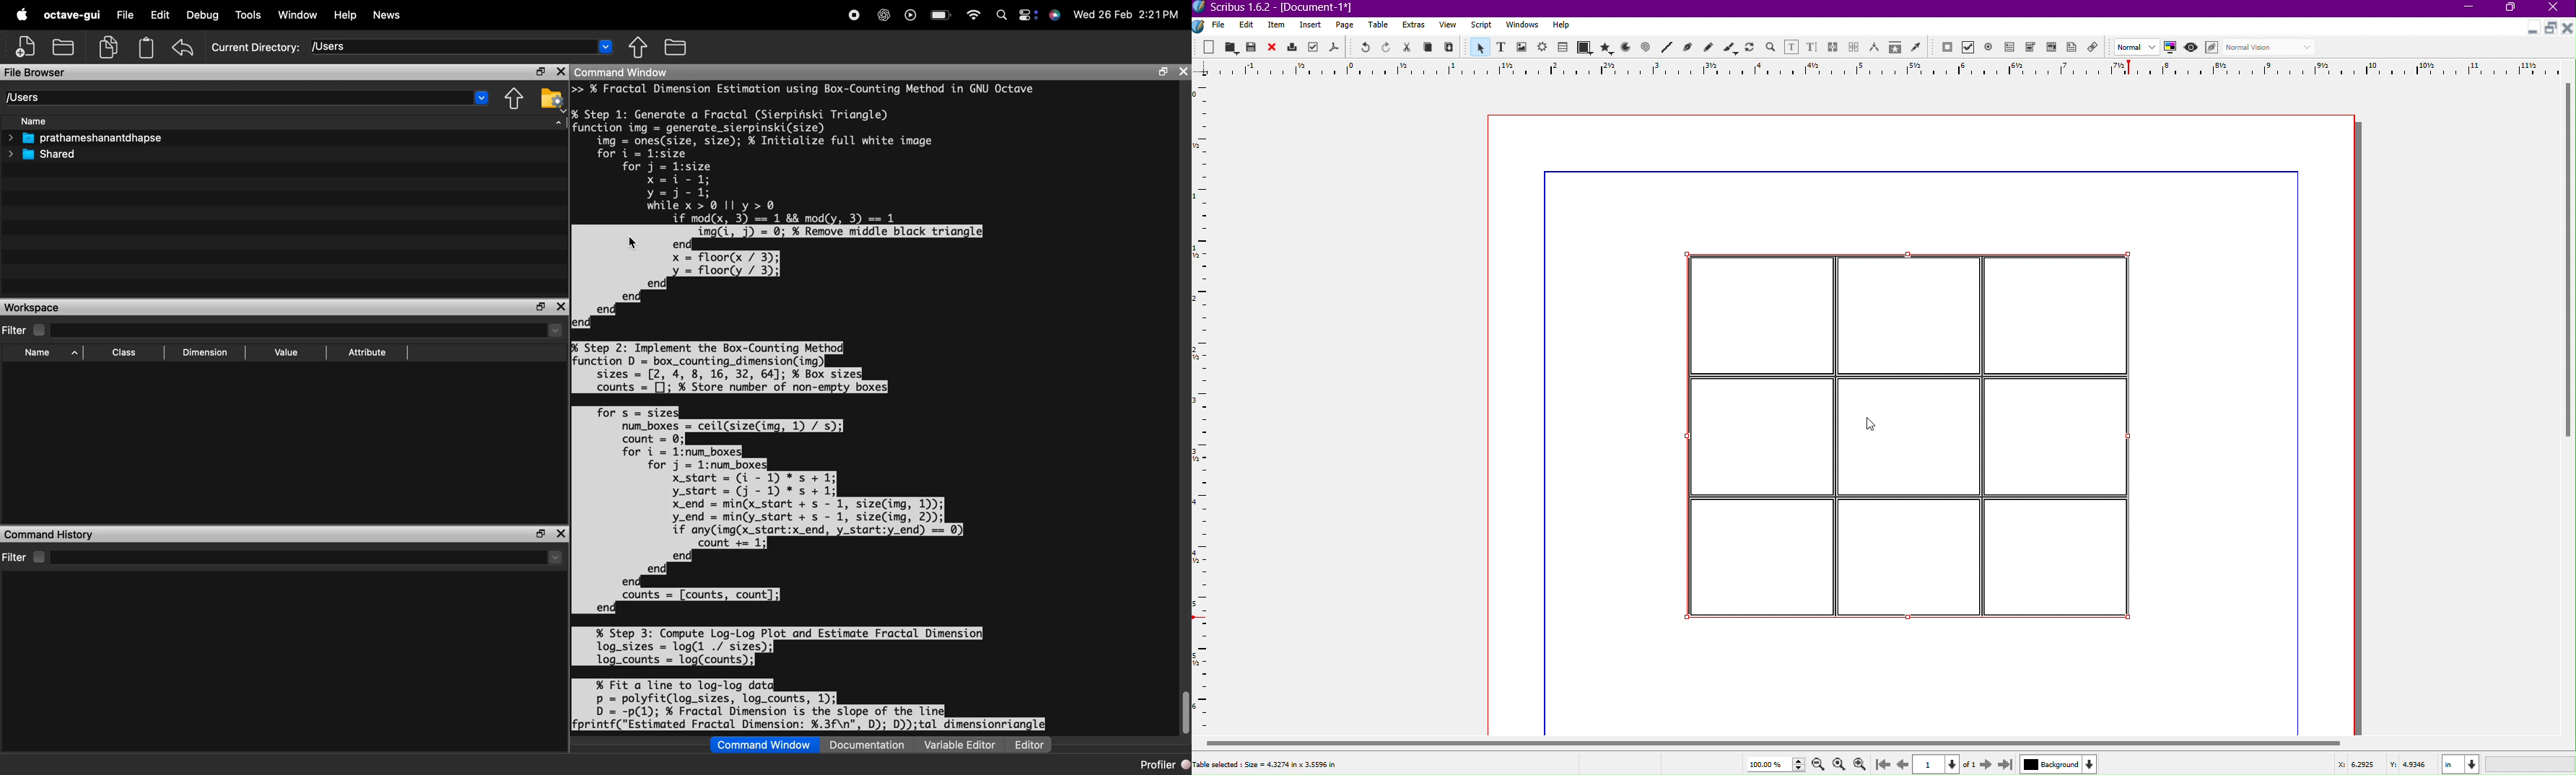 Image resolution: width=2576 pixels, height=784 pixels. I want to click on empty command history area, so click(282, 660).